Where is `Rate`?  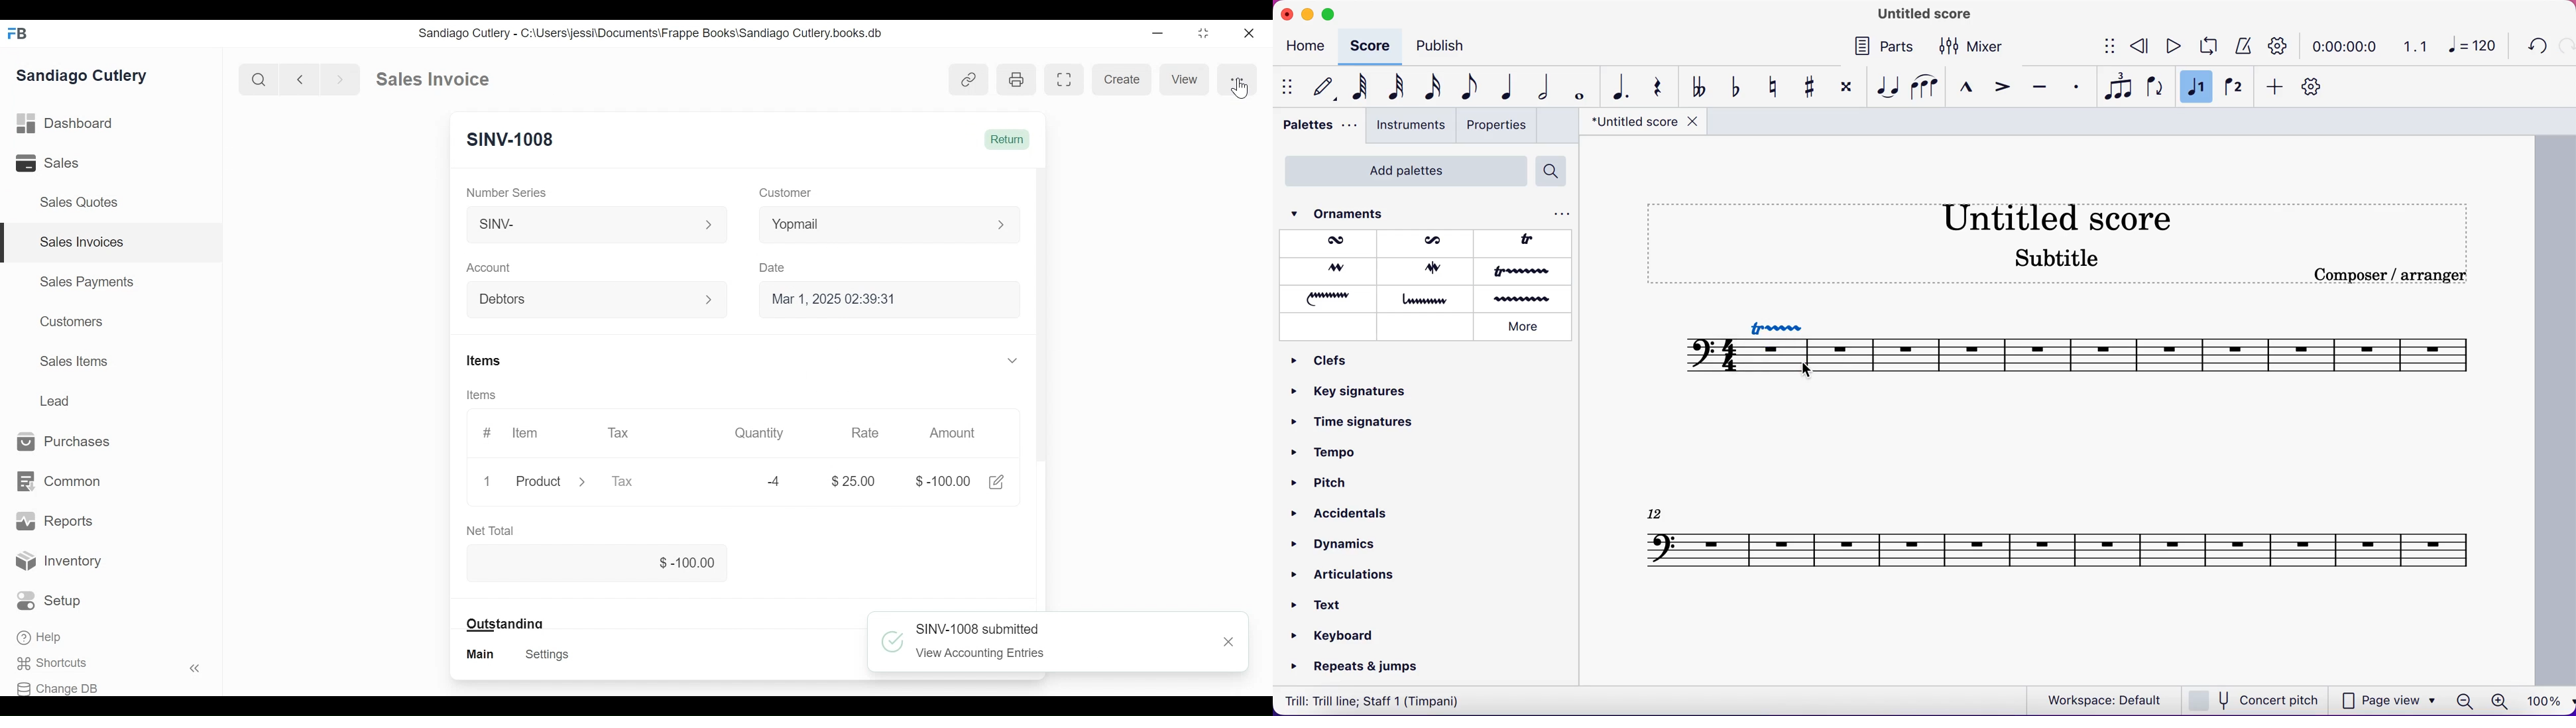 Rate is located at coordinates (865, 433).